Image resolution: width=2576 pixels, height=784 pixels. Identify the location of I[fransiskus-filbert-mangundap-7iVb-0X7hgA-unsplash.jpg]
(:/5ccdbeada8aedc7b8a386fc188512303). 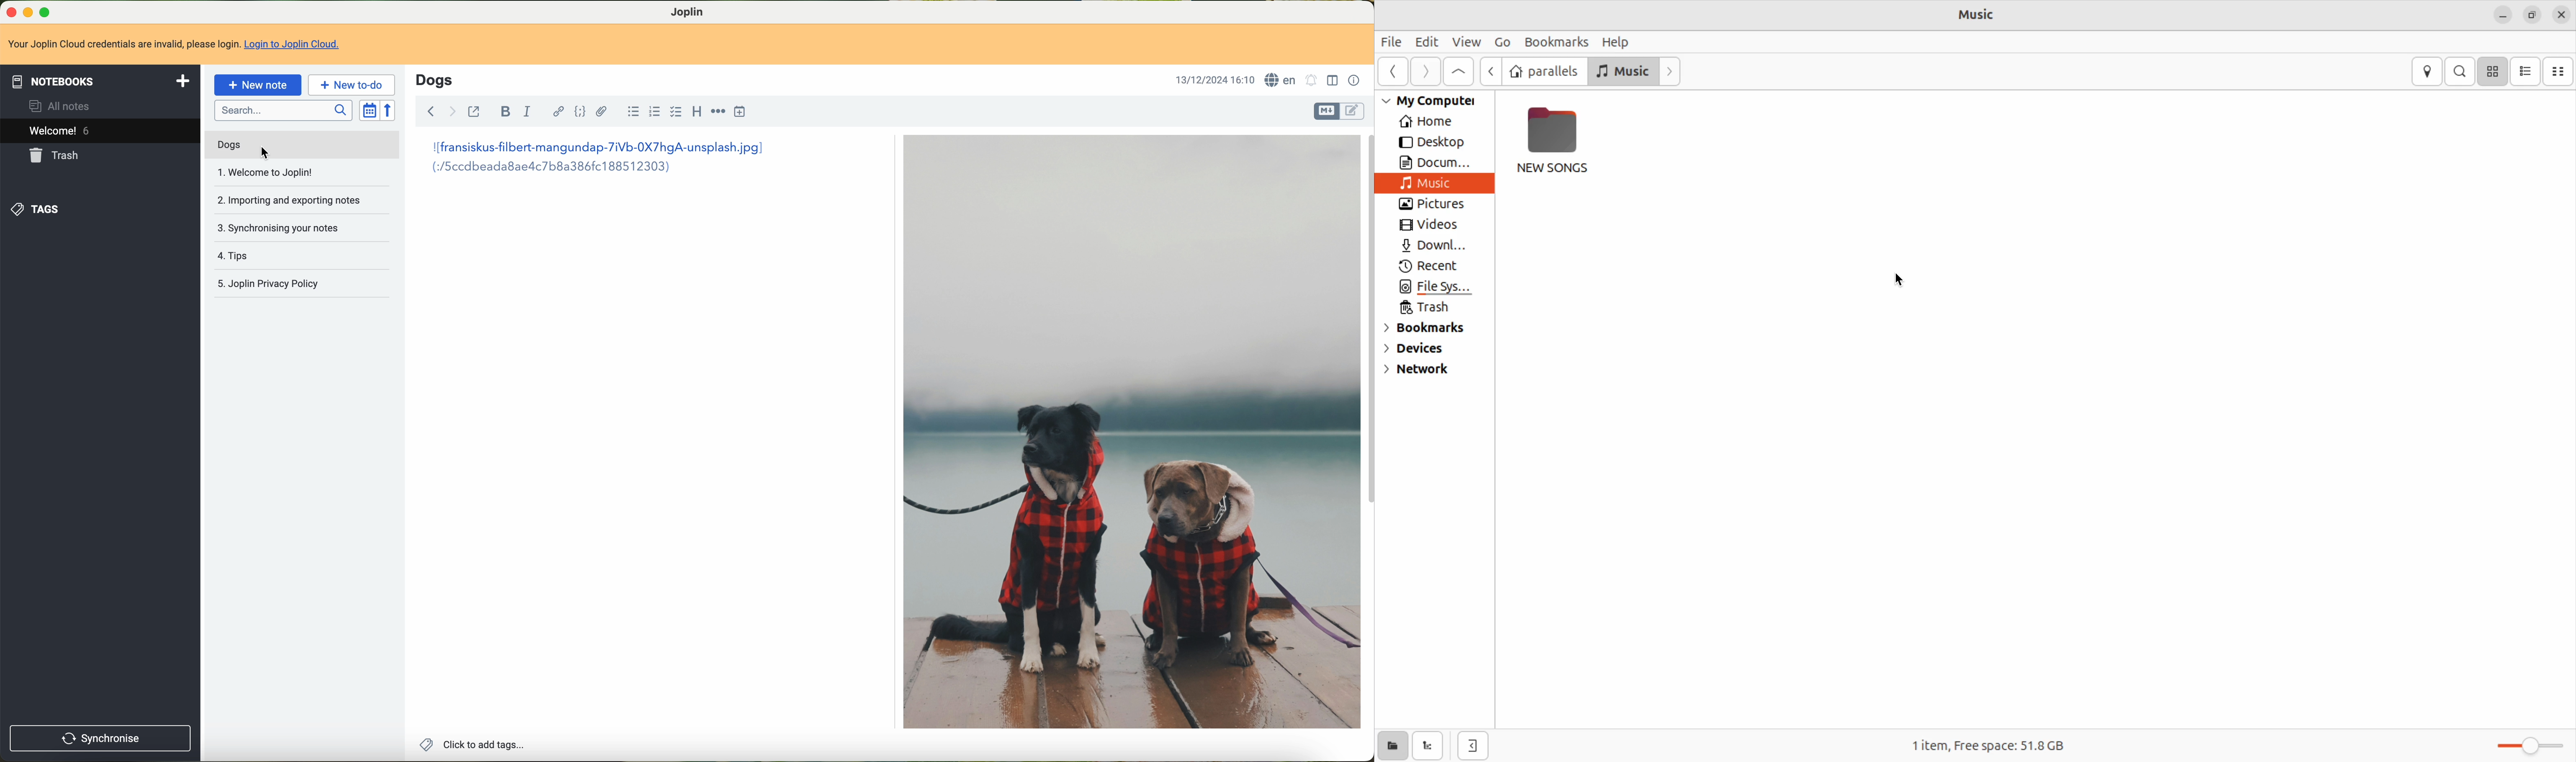
(604, 163).